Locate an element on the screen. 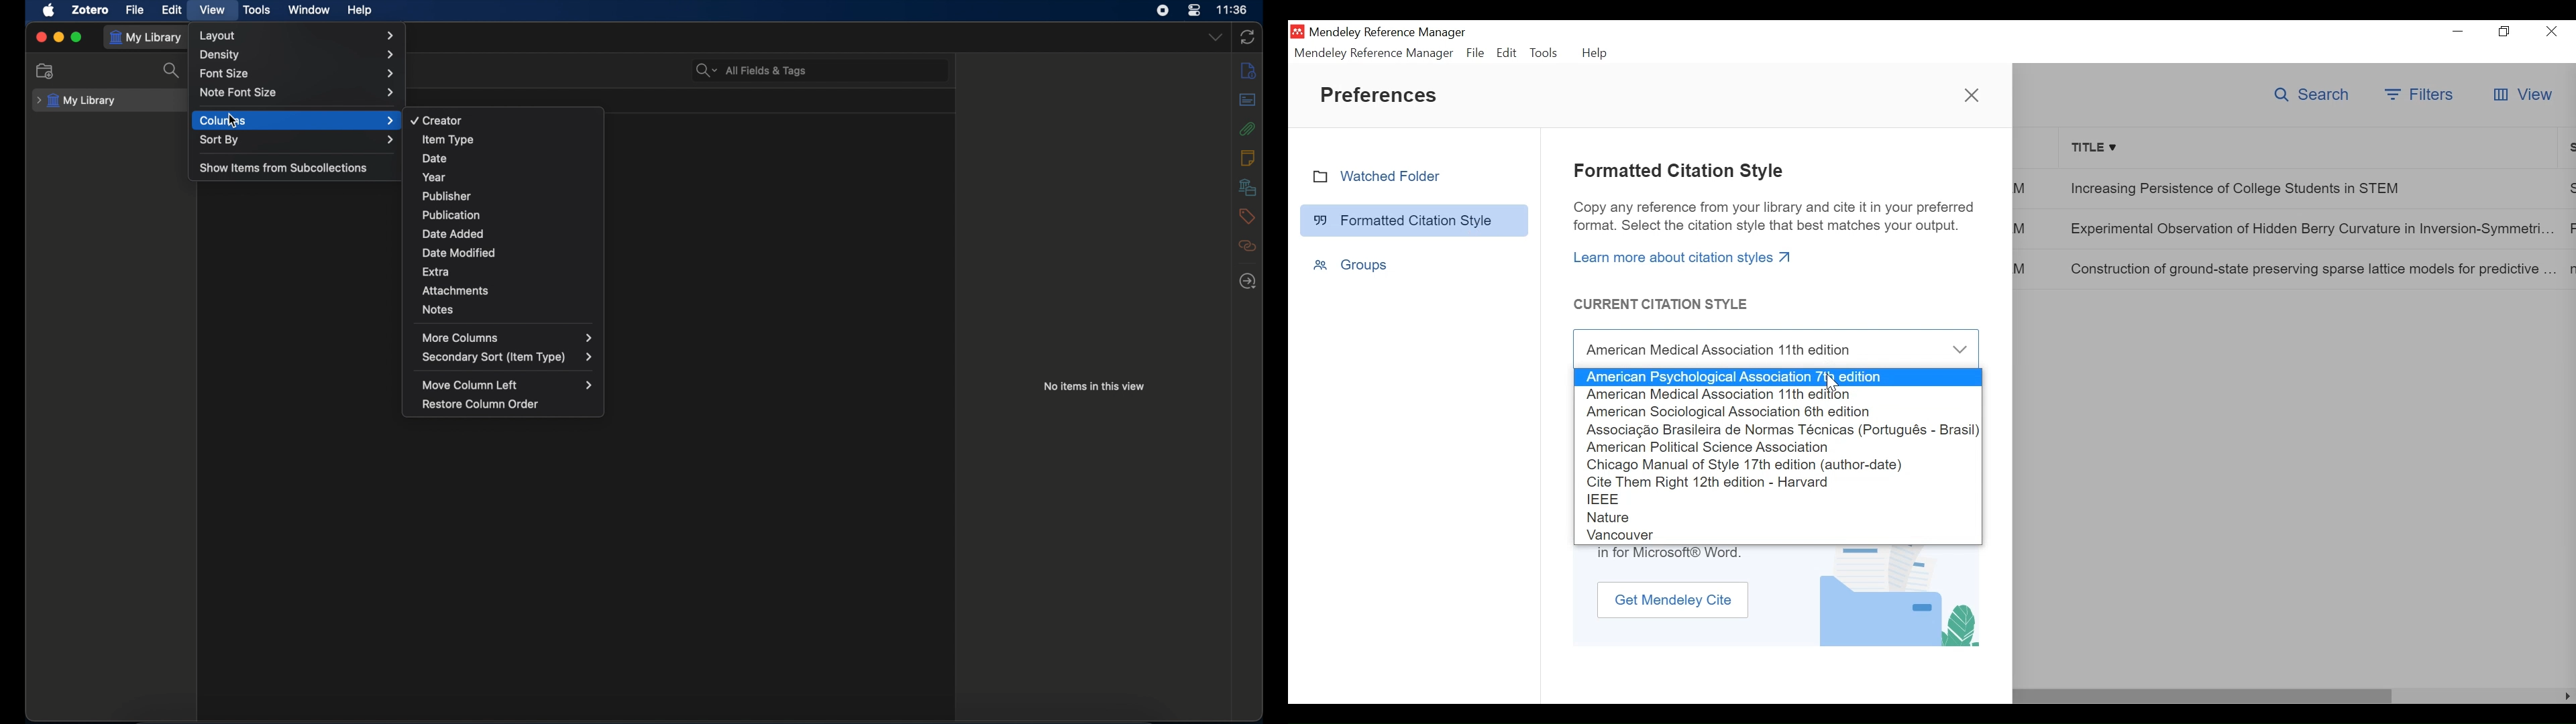 The width and height of the screenshot is (2576, 728). my library is located at coordinates (146, 38).